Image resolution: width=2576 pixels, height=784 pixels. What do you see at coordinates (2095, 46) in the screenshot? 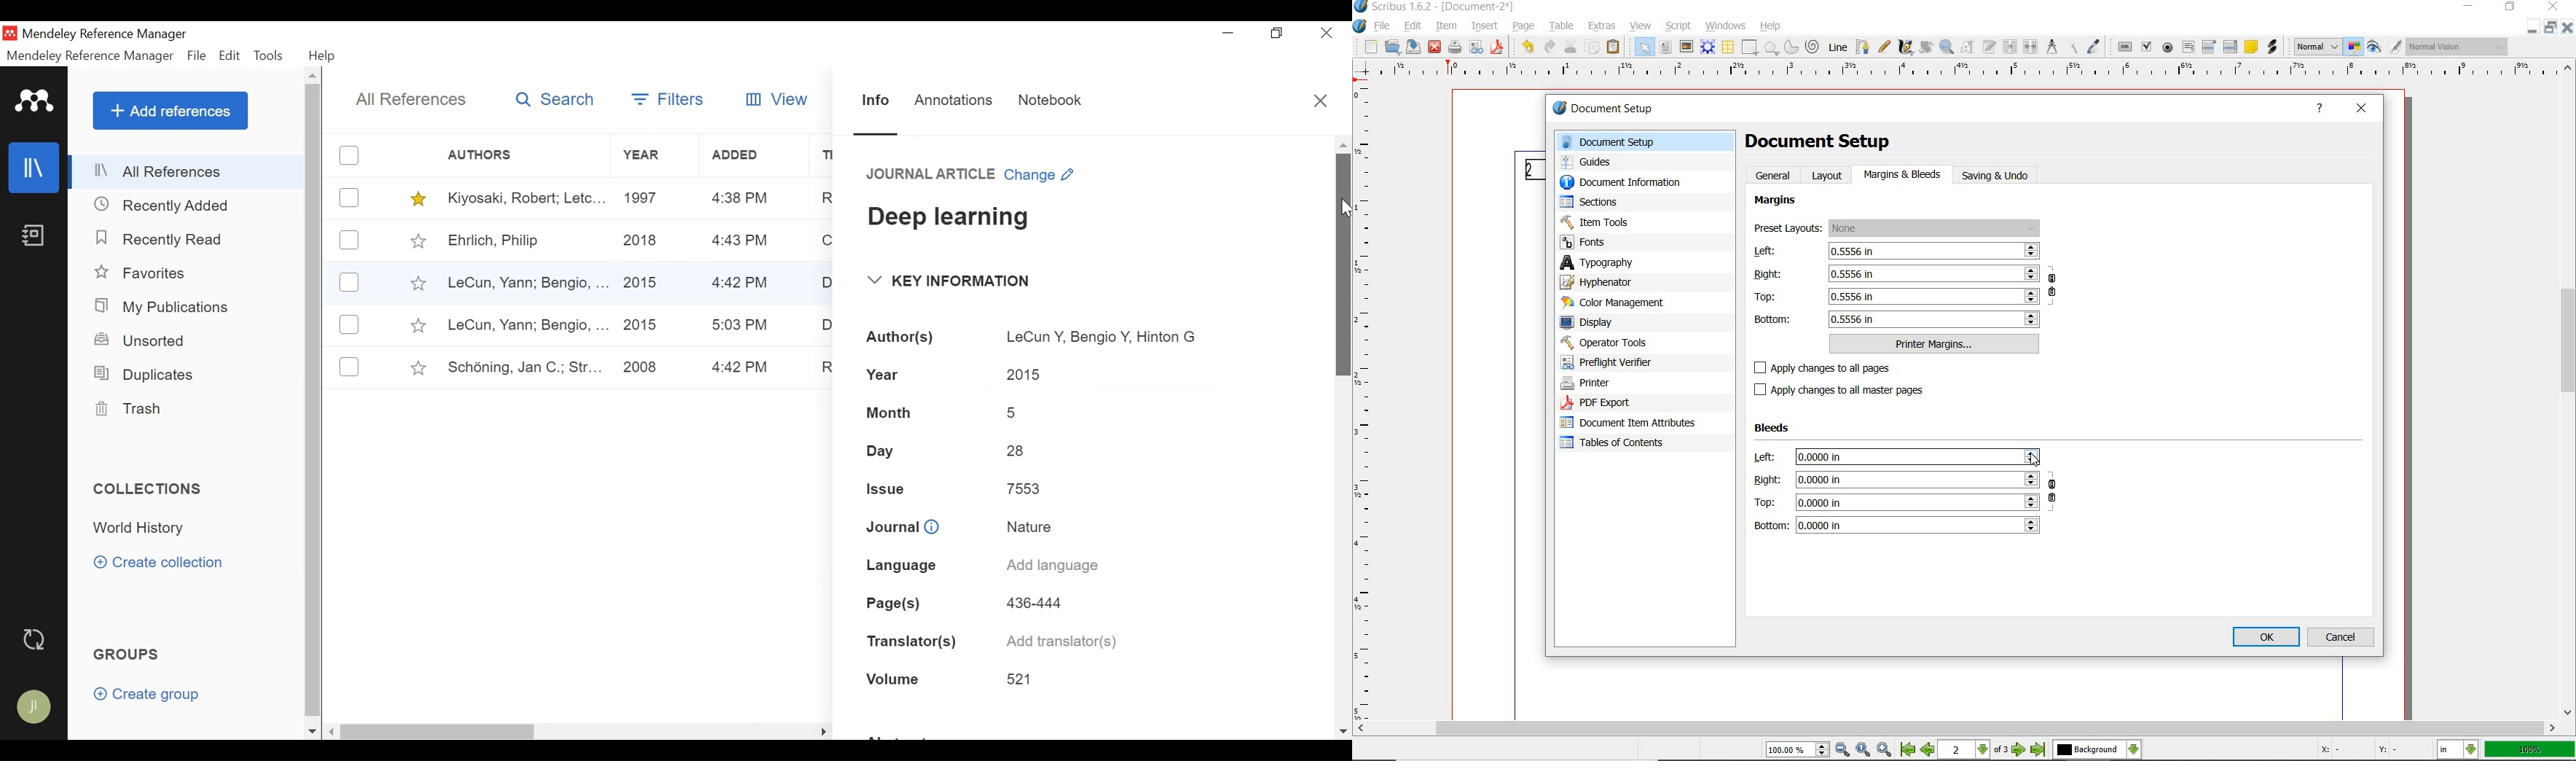
I see `eye dropper` at bounding box center [2095, 46].